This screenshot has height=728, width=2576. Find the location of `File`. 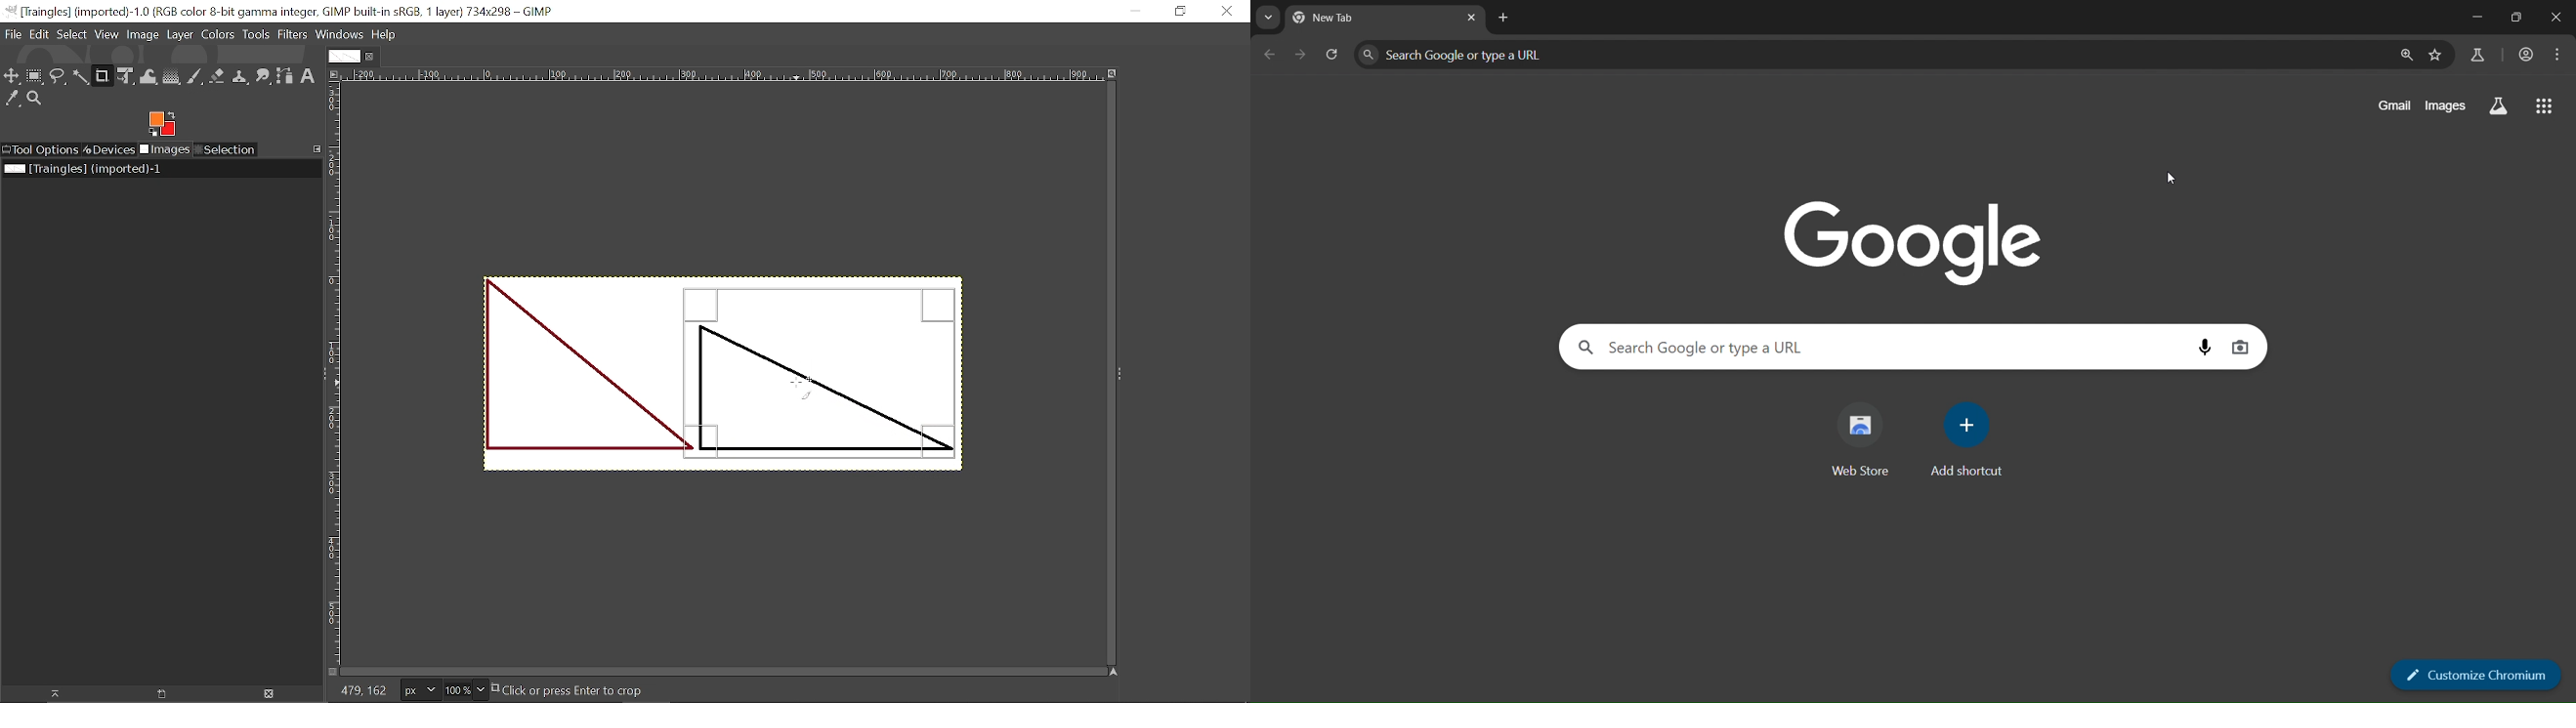

File is located at coordinates (15, 34).